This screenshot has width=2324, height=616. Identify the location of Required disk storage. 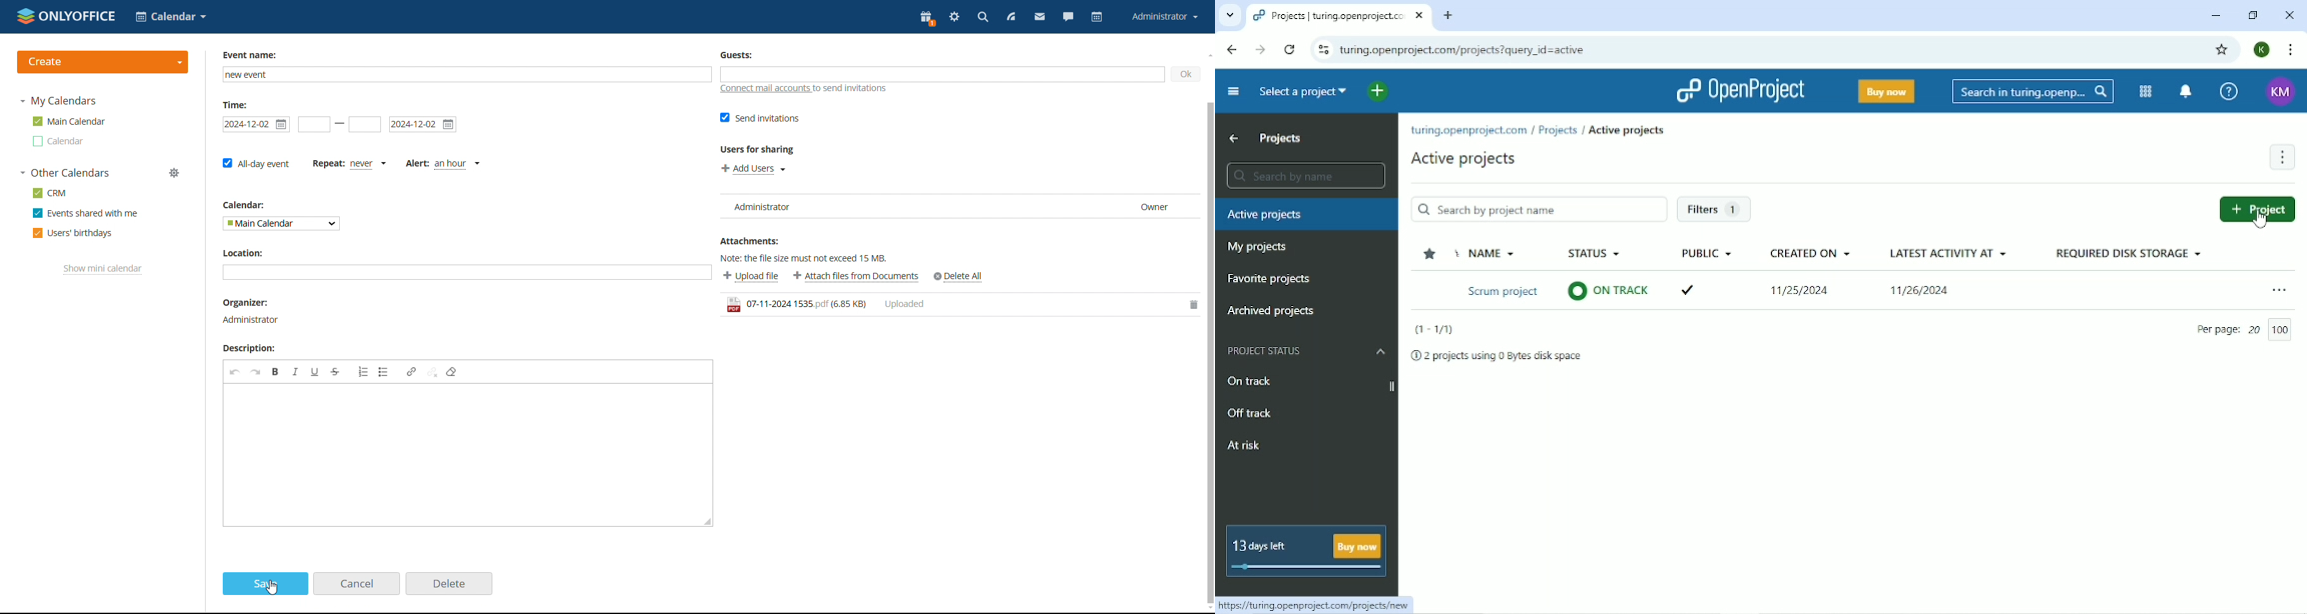
(2130, 252).